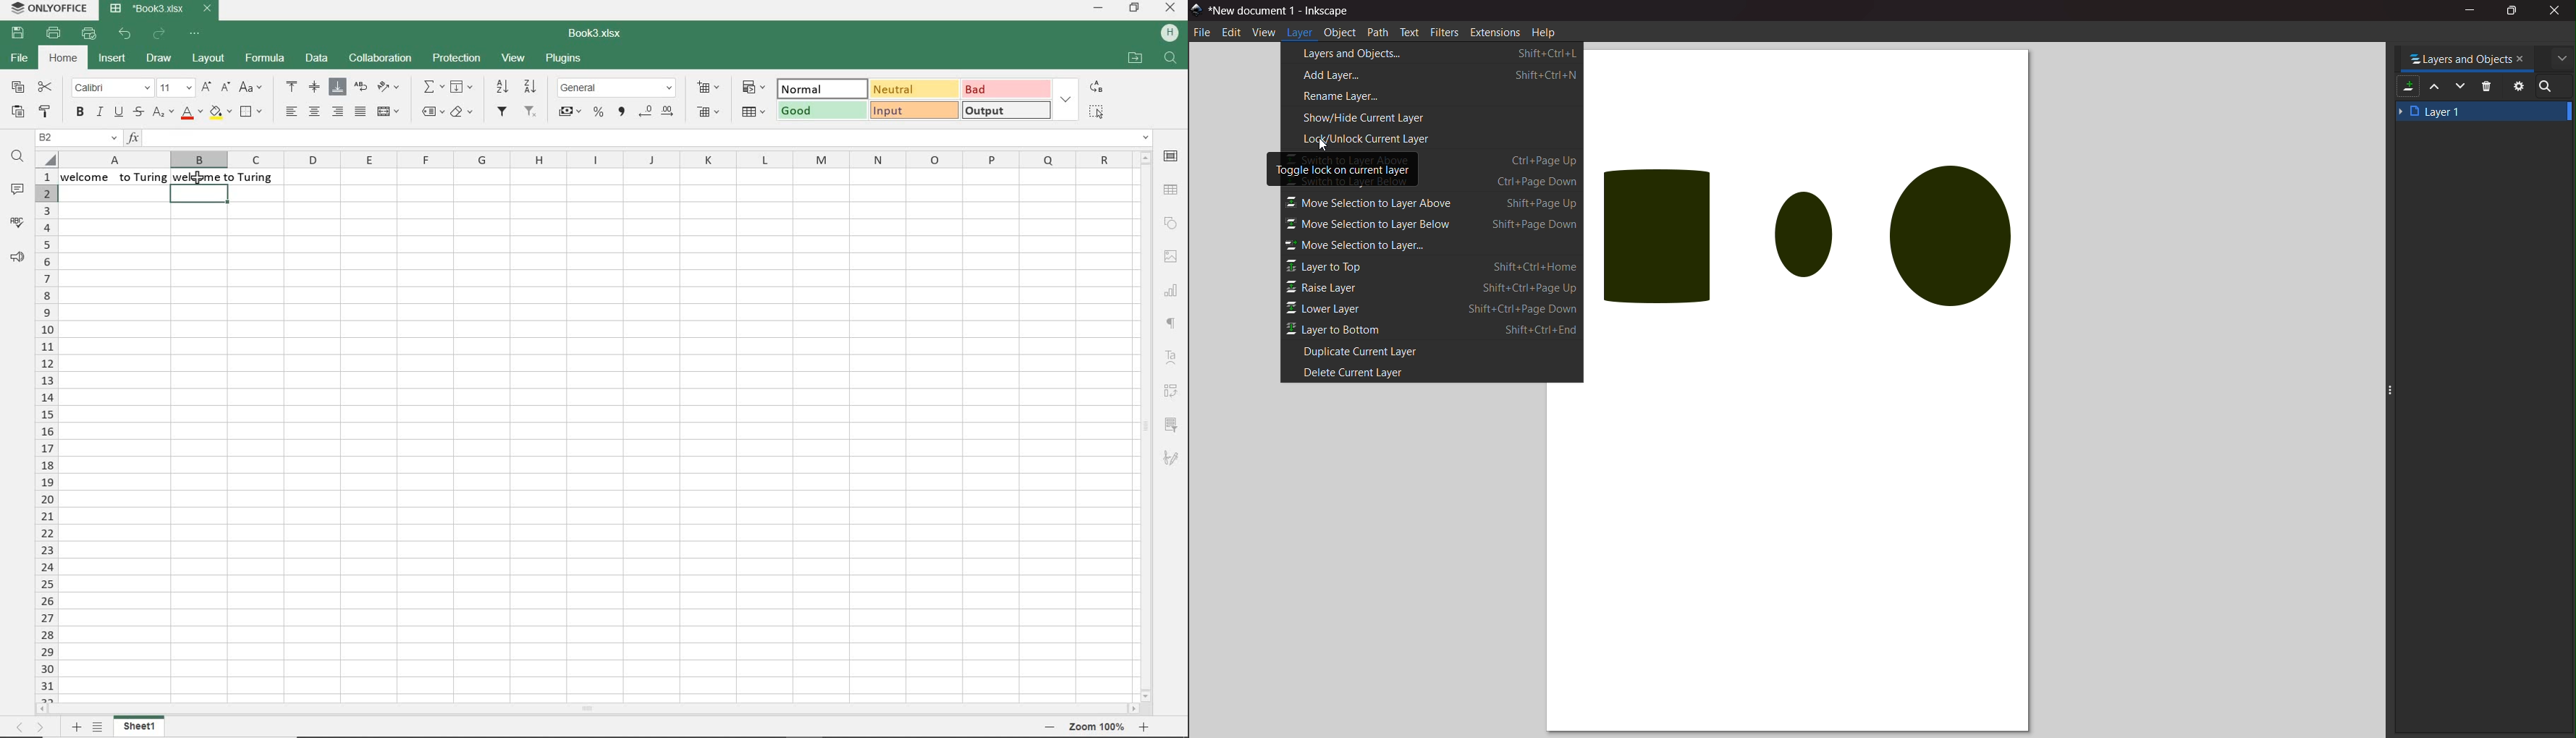  What do you see at coordinates (617, 89) in the screenshot?
I see `number format` at bounding box center [617, 89].